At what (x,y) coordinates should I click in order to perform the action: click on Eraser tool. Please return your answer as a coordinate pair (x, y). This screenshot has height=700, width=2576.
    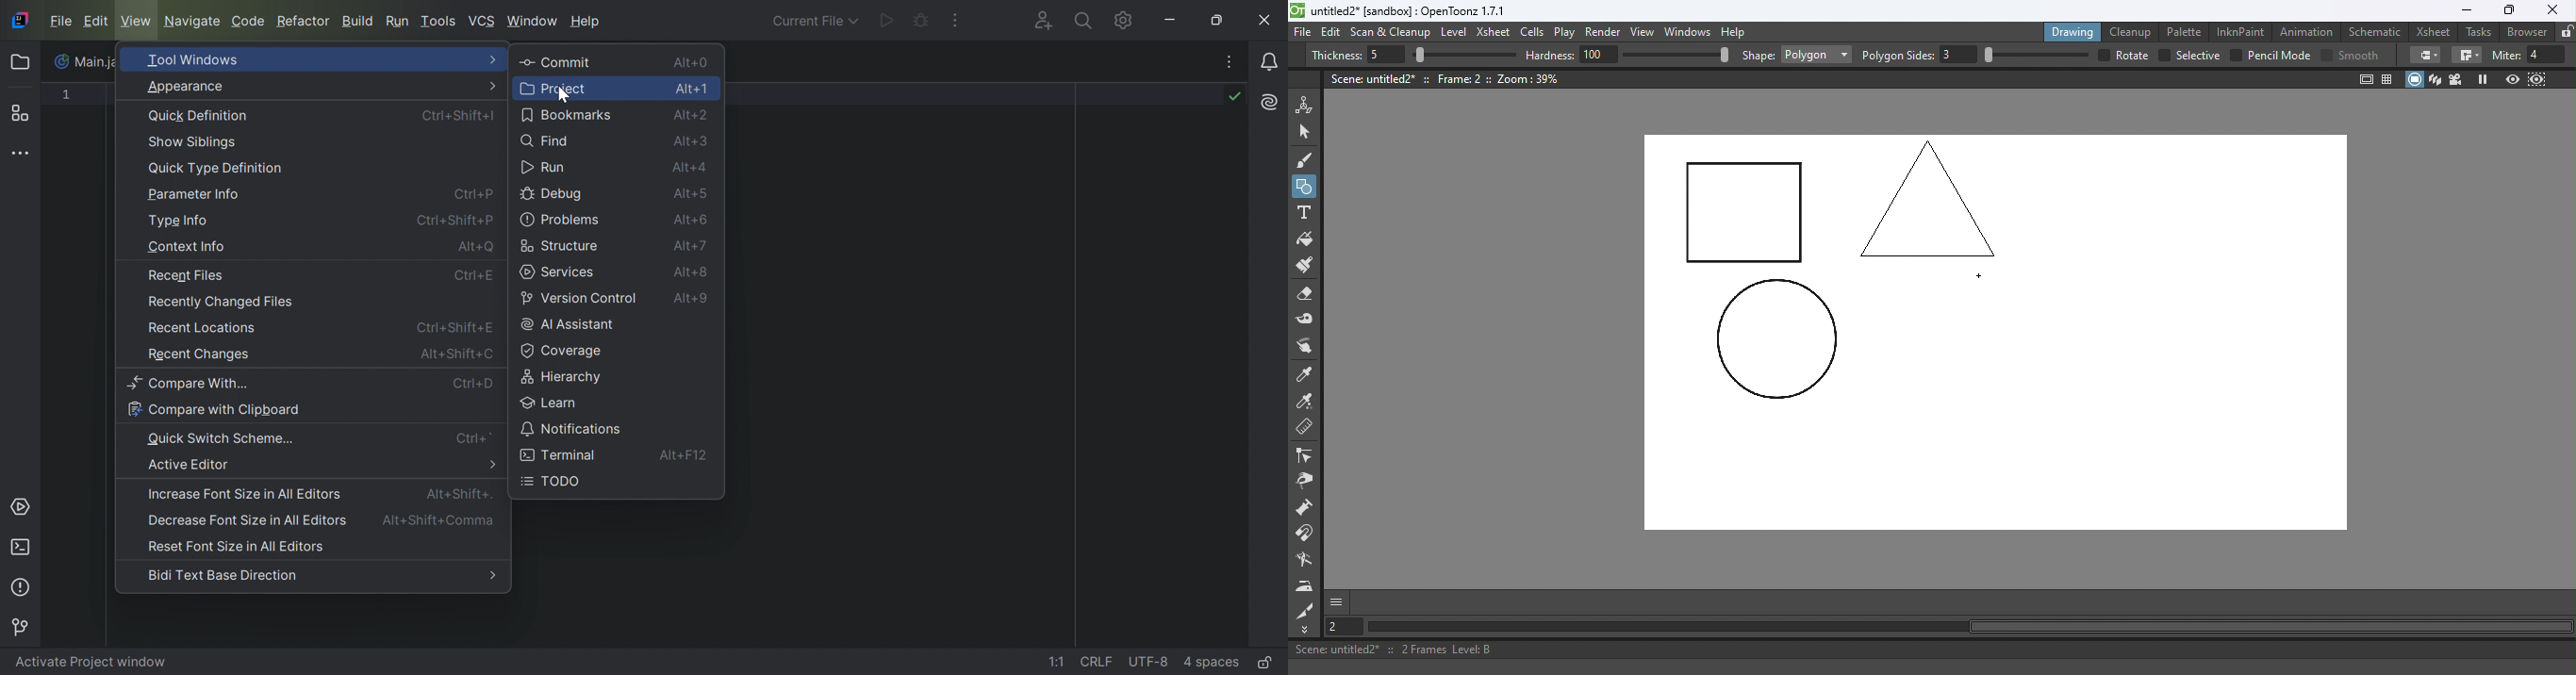
    Looking at the image, I should click on (1310, 294).